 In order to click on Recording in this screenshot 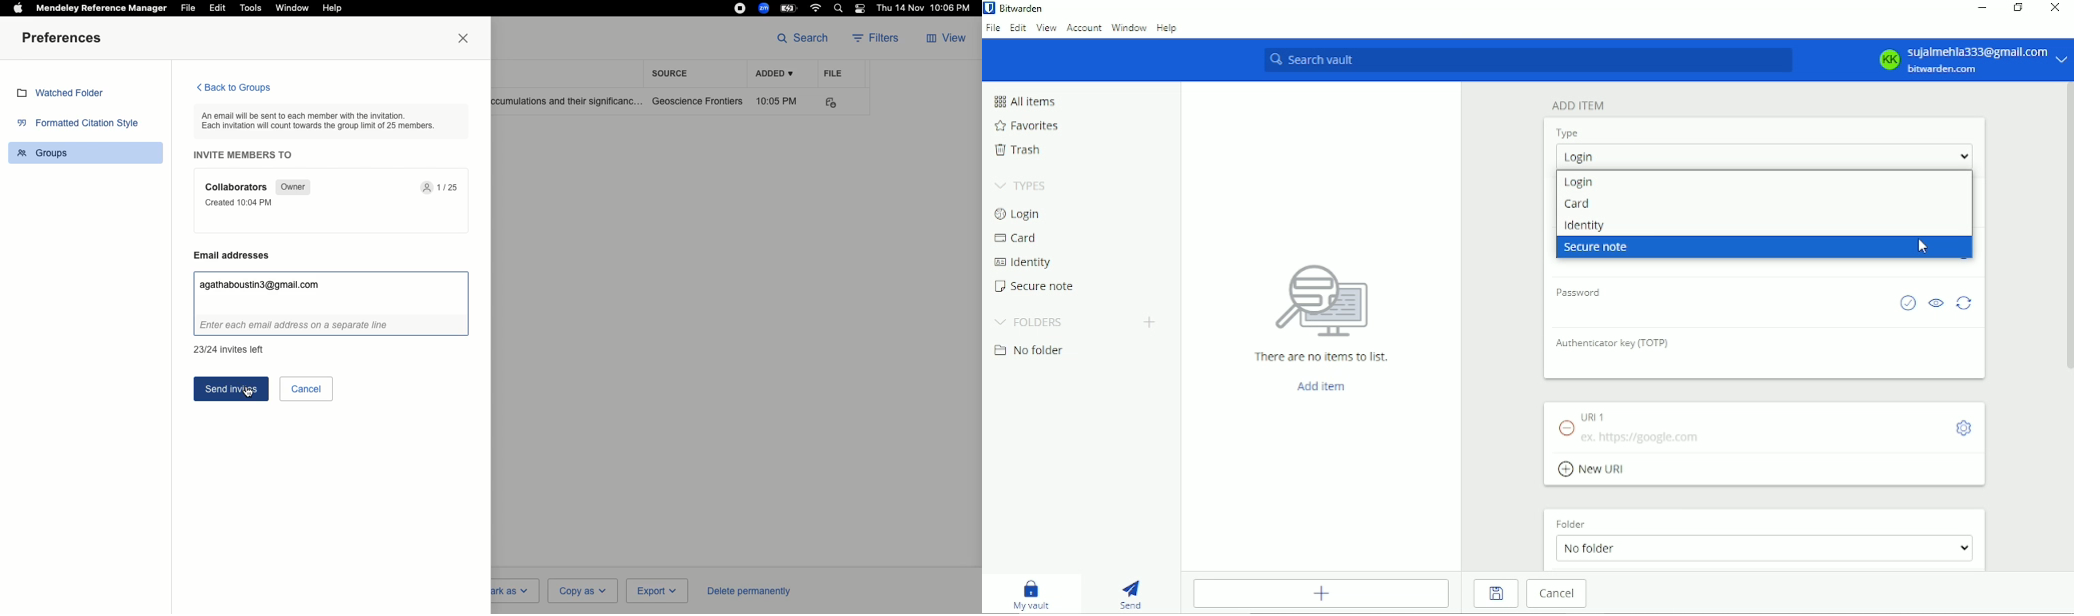, I will do `click(740, 8)`.